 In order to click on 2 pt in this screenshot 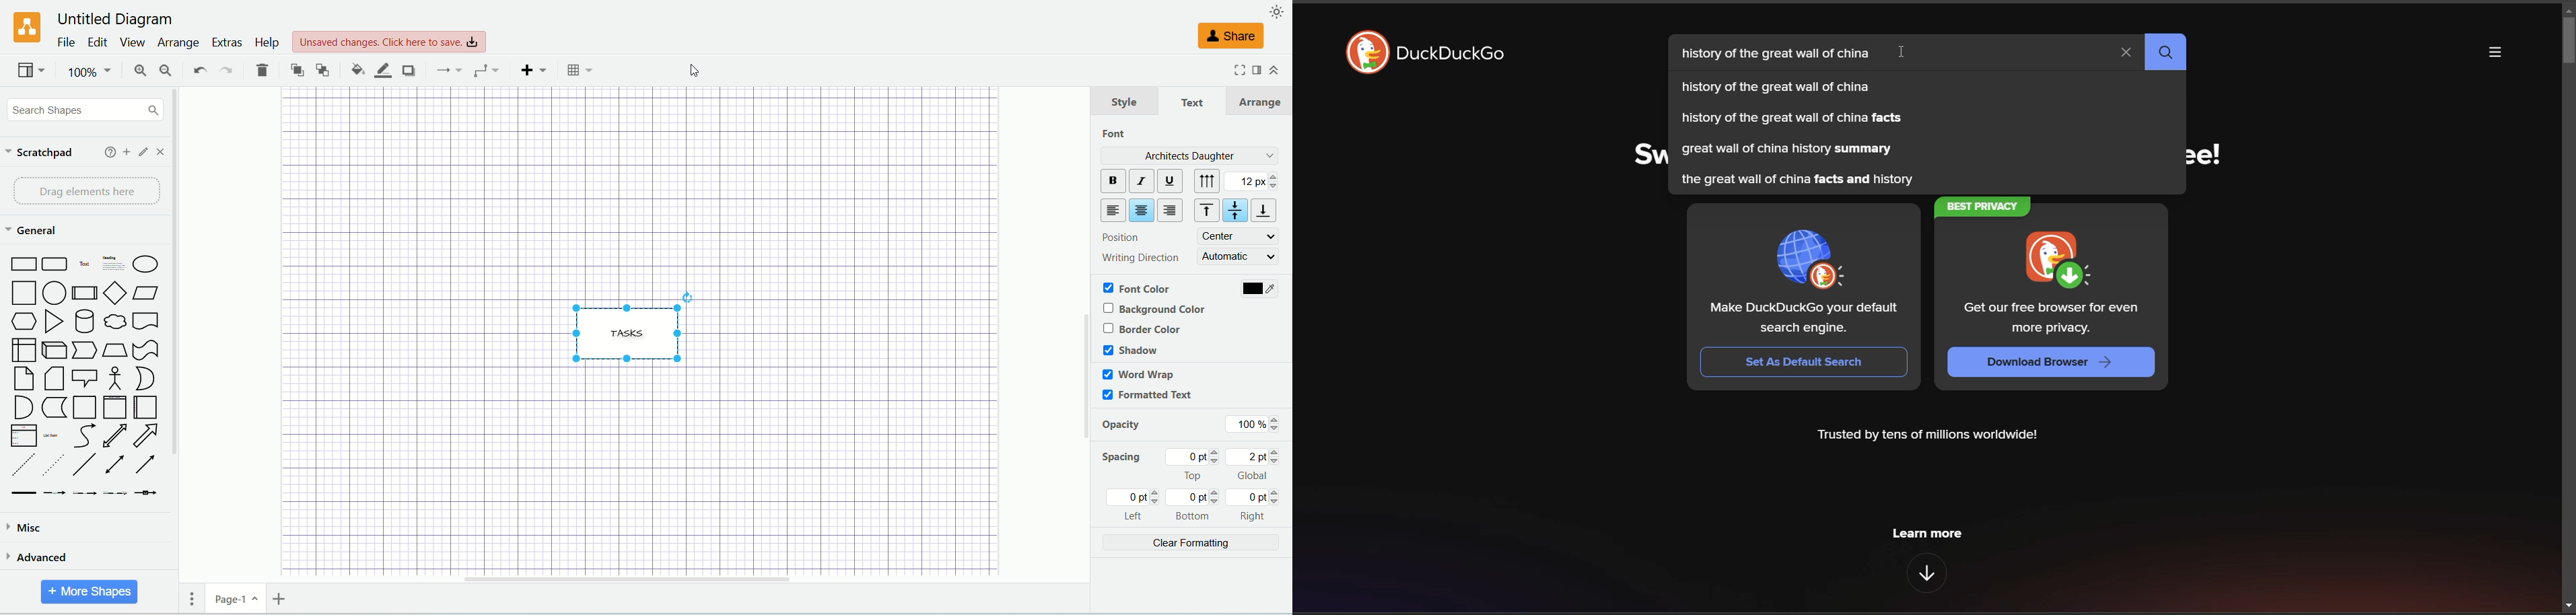, I will do `click(1253, 182)`.